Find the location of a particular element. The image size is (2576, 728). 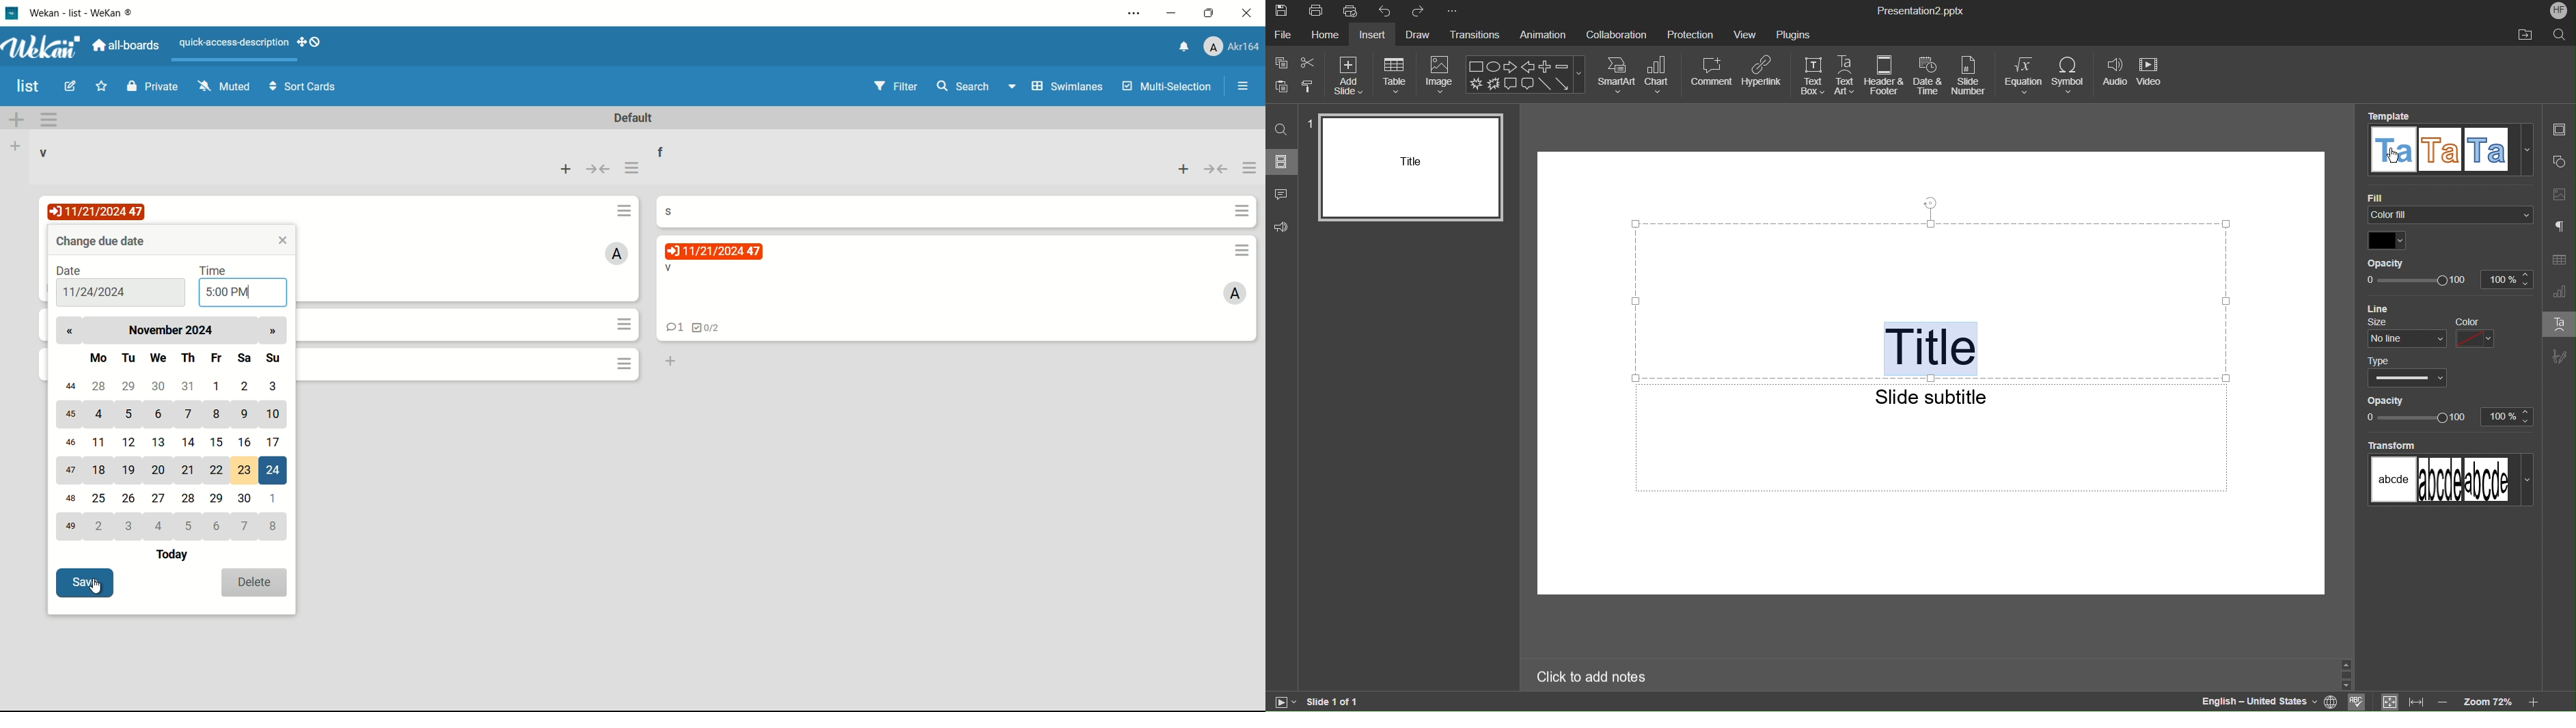

Chart is located at coordinates (1660, 75).